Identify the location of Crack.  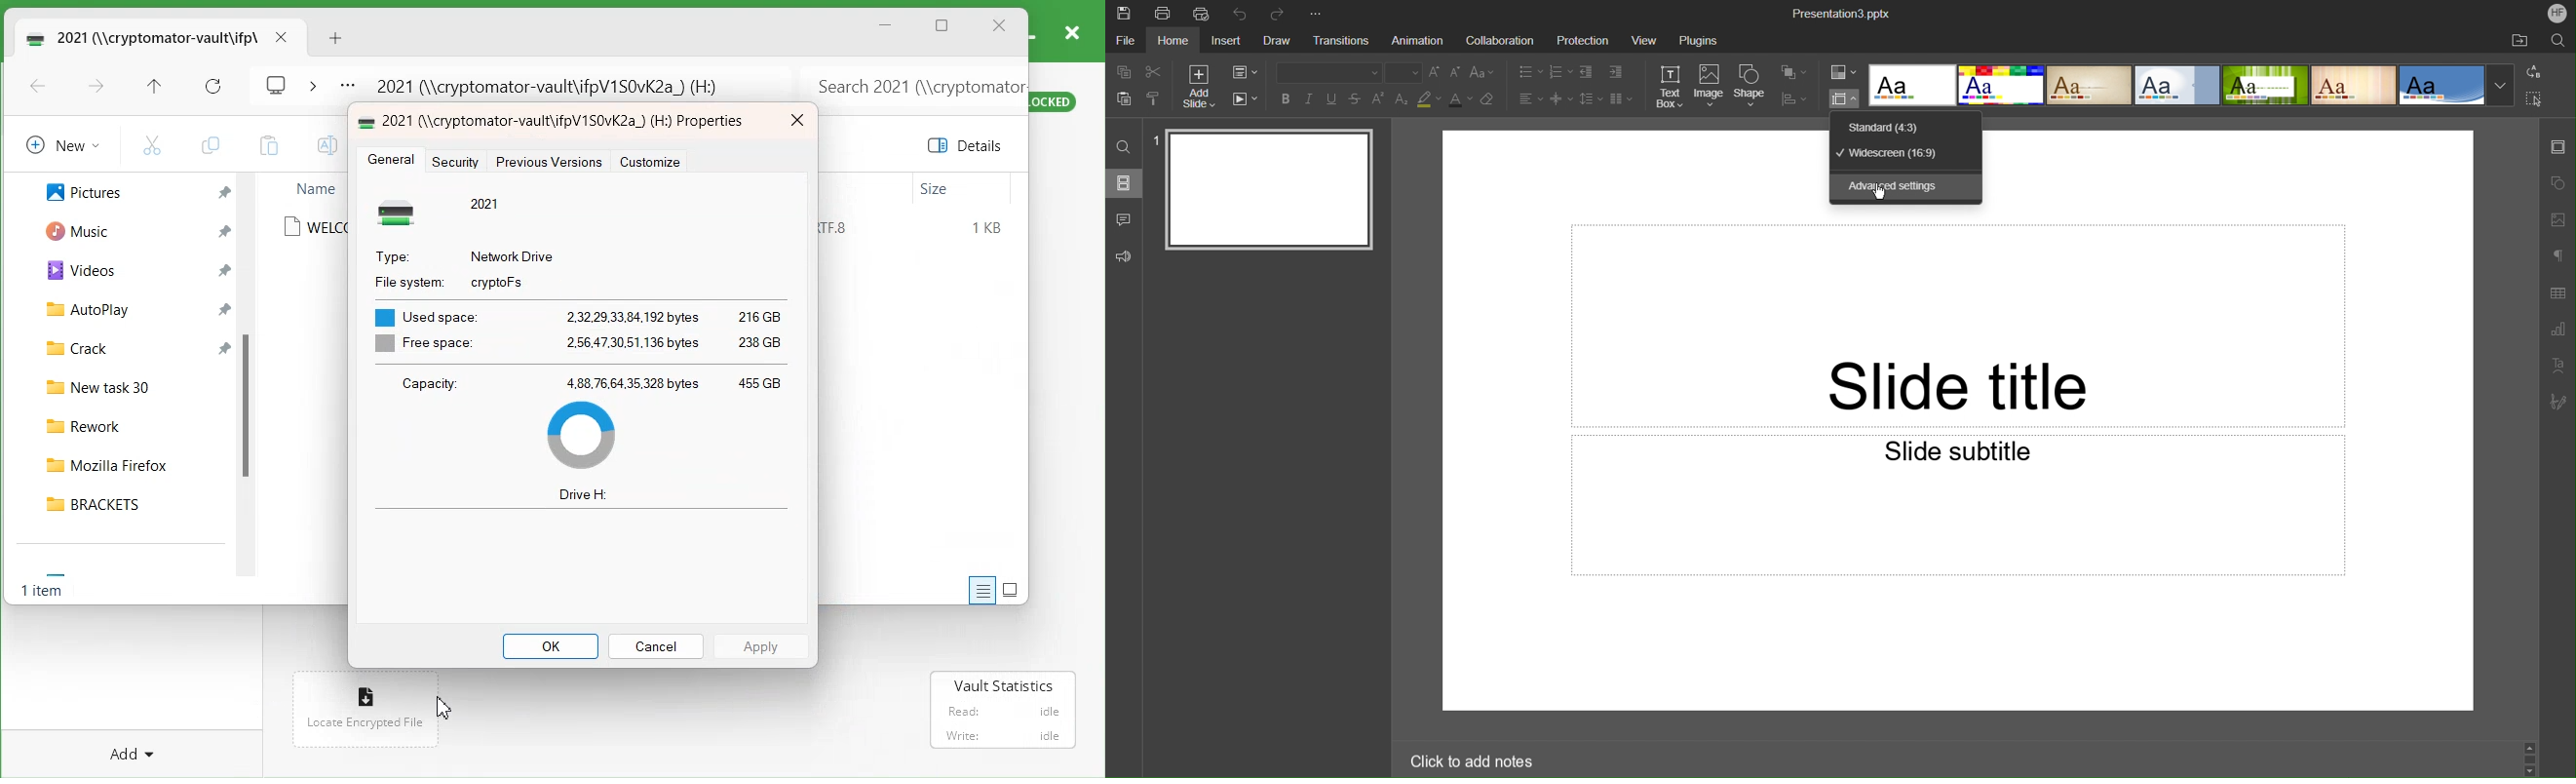
(68, 346).